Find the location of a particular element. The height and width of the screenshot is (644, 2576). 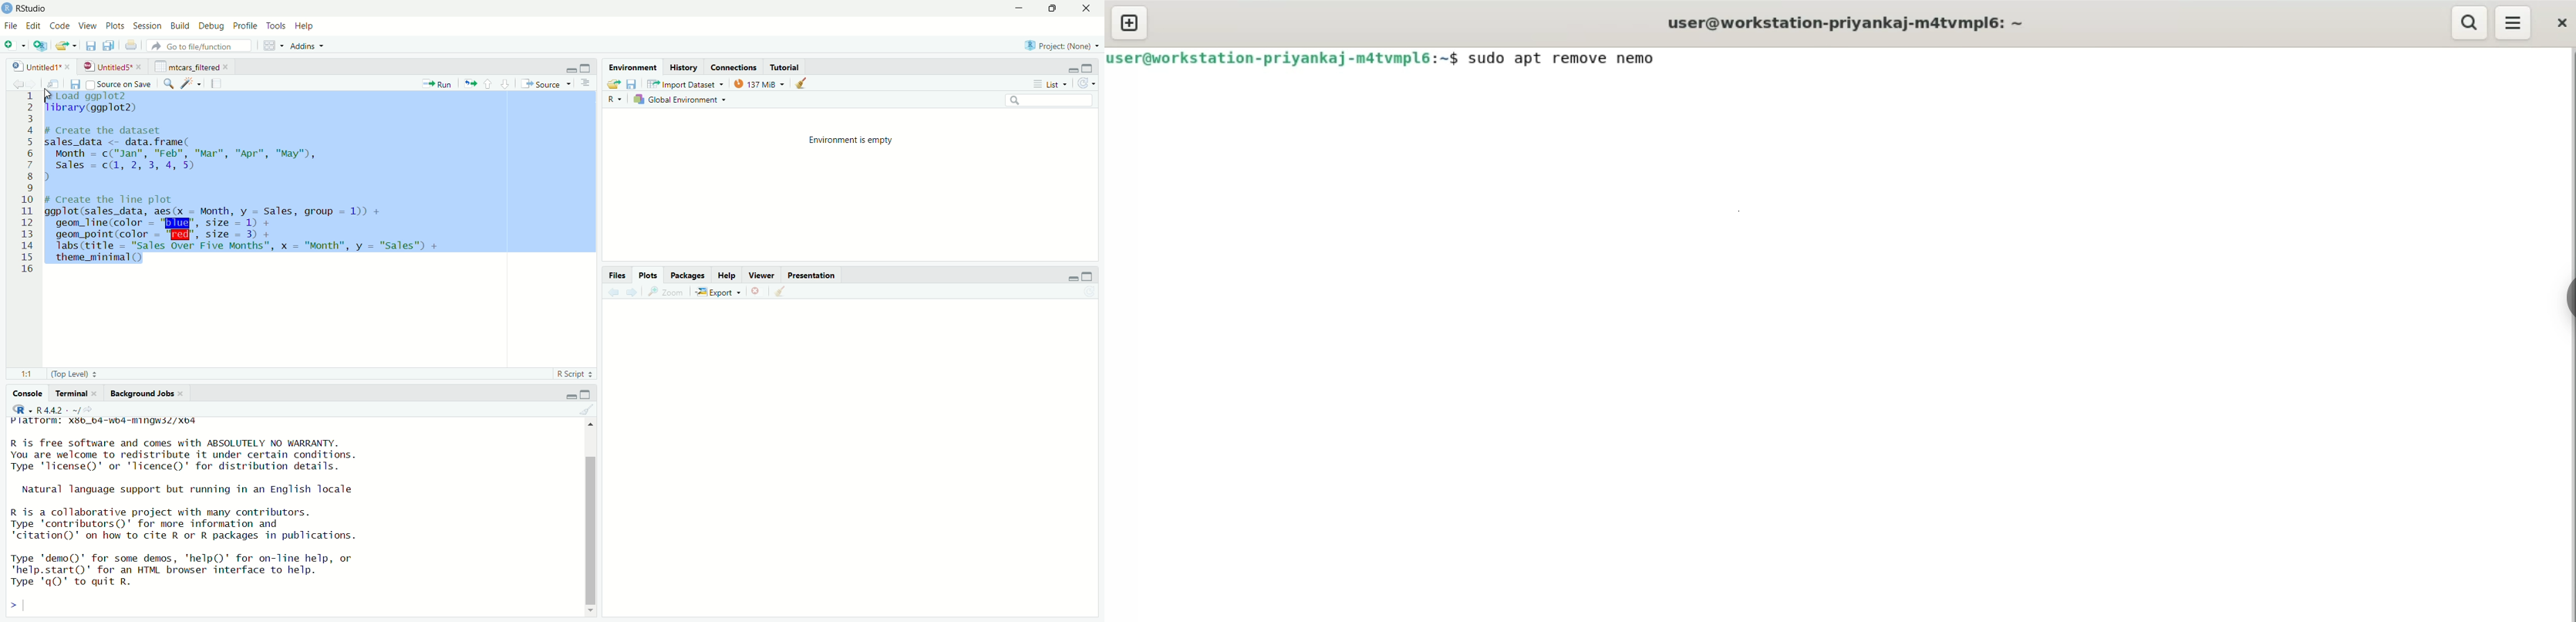

Tutorial is located at coordinates (786, 67).